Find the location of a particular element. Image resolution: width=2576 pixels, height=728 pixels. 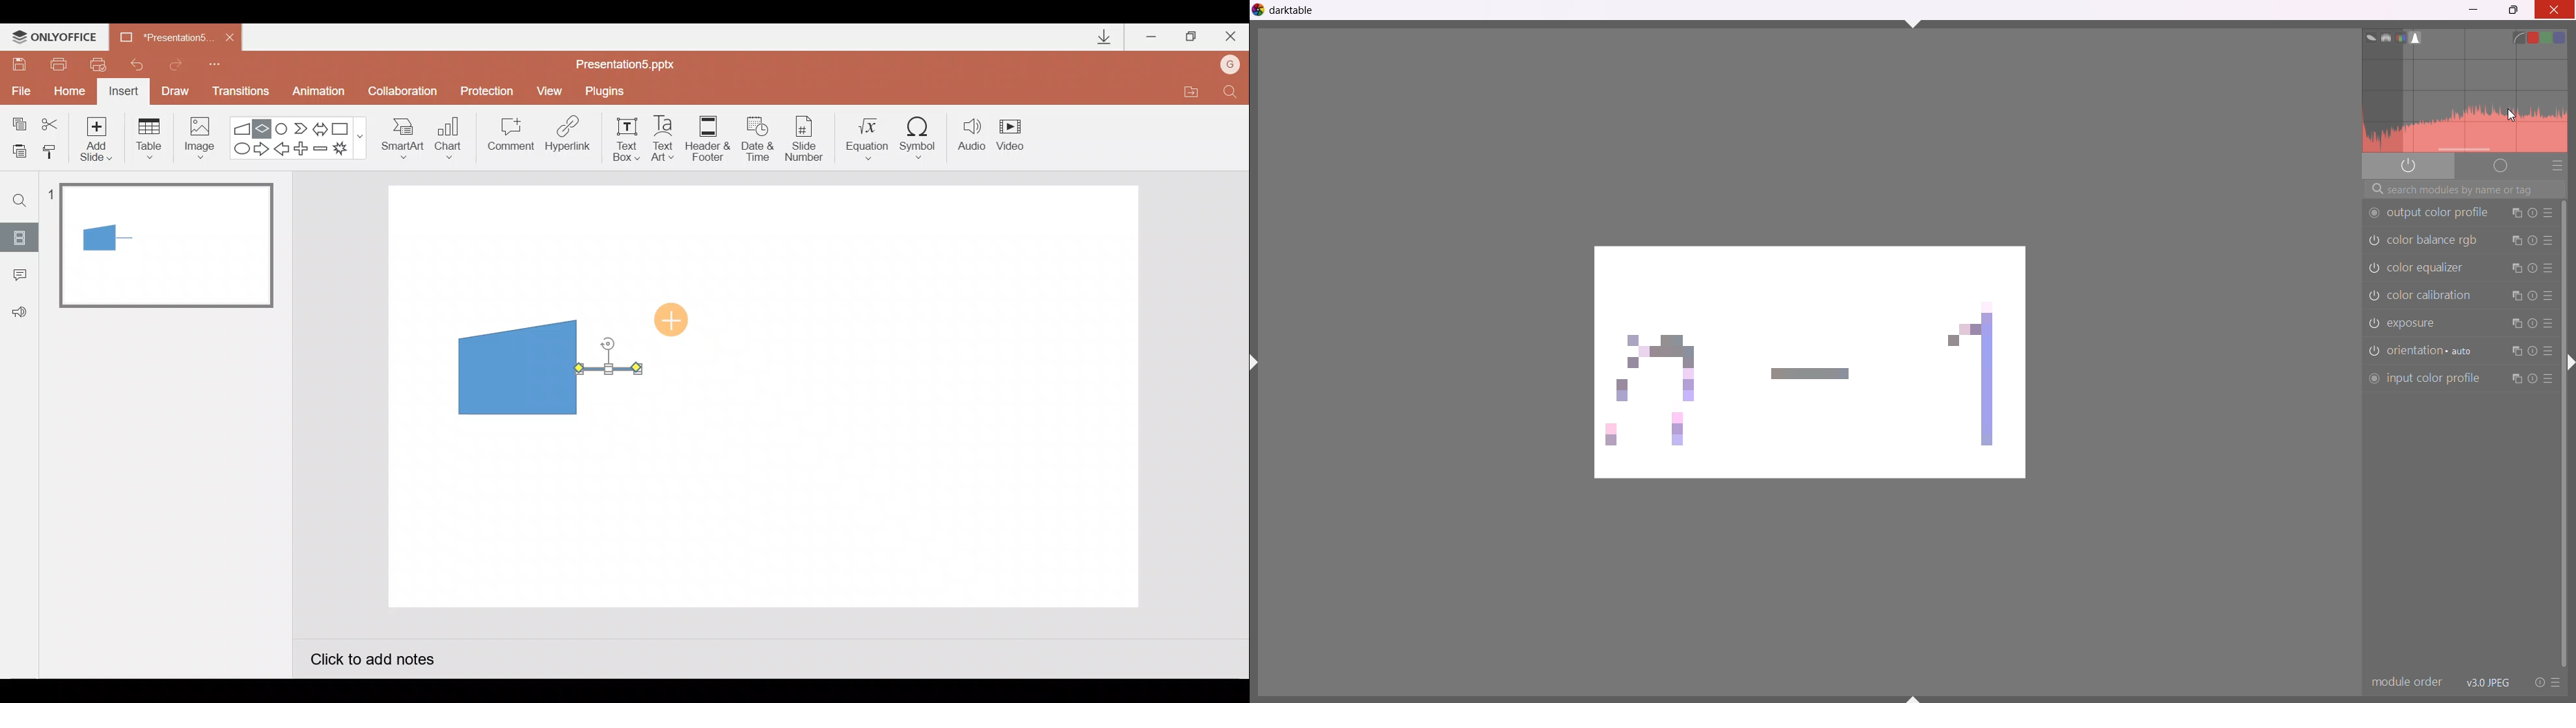

Paste is located at coordinates (16, 150).